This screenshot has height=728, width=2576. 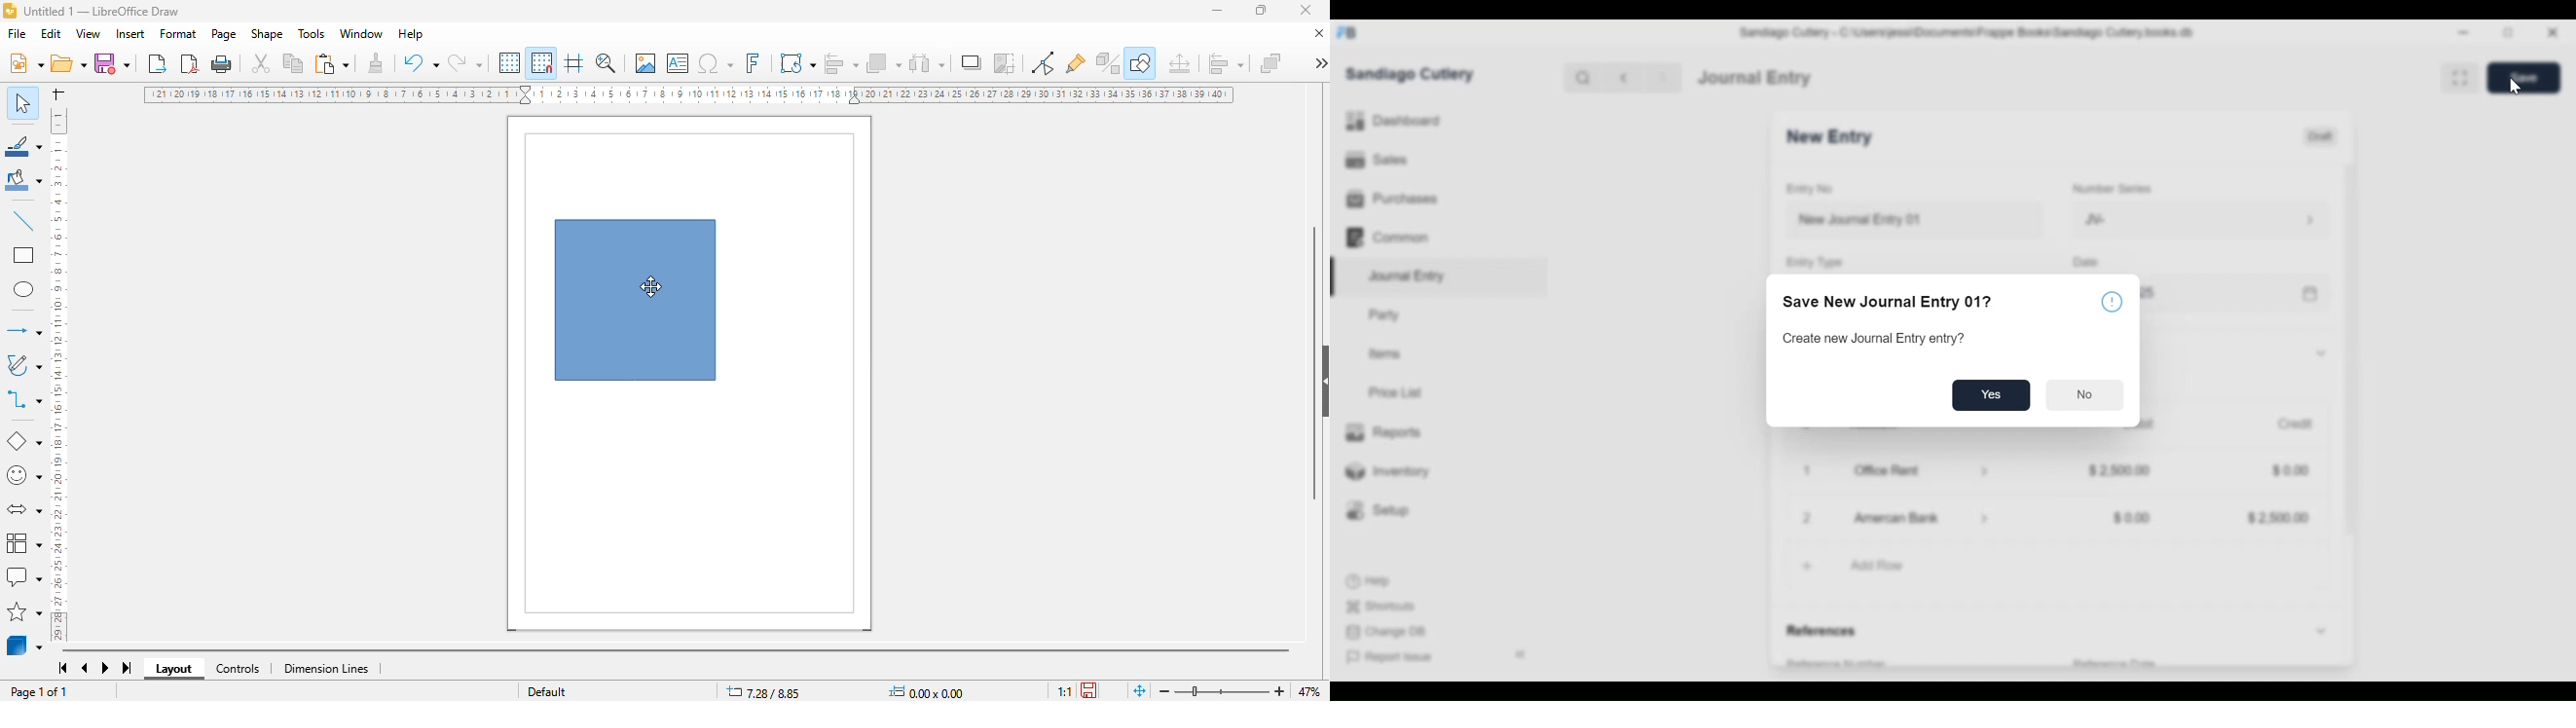 I want to click on Create new Journal Entry entry?, so click(x=1880, y=339).